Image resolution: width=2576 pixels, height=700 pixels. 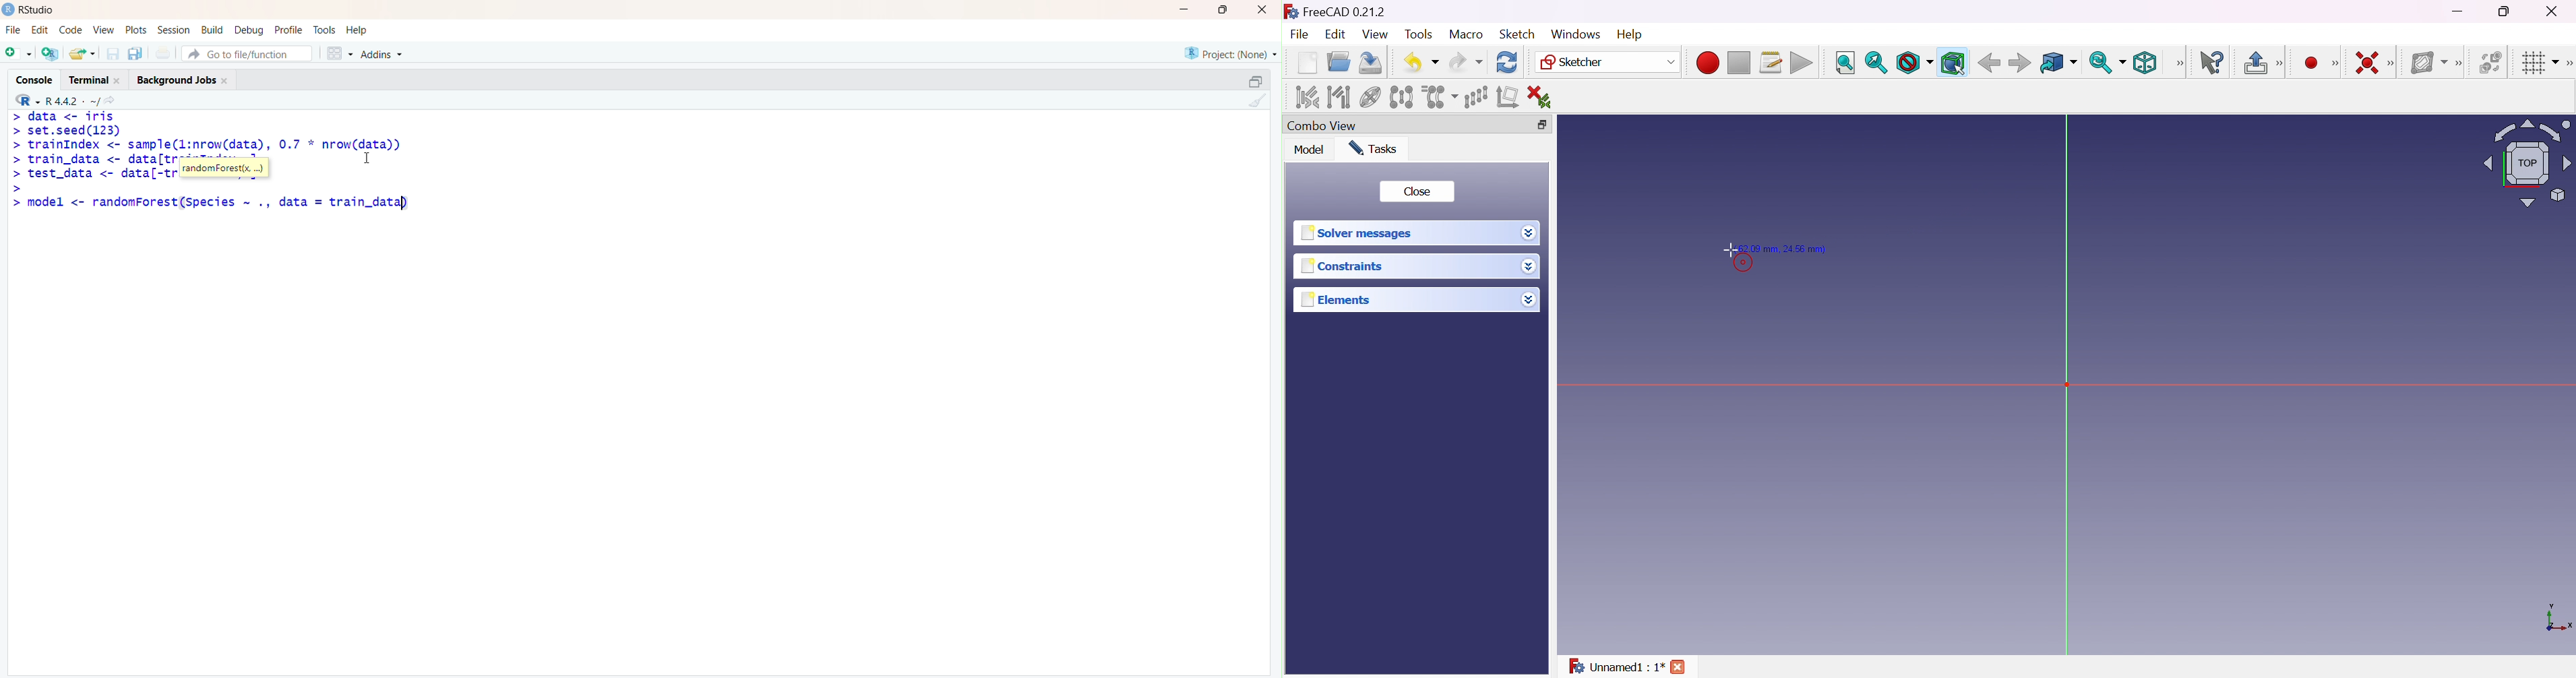 What do you see at coordinates (1263, 11) in the screenshot?
I see `Close` at bounding box center [1263, 11].